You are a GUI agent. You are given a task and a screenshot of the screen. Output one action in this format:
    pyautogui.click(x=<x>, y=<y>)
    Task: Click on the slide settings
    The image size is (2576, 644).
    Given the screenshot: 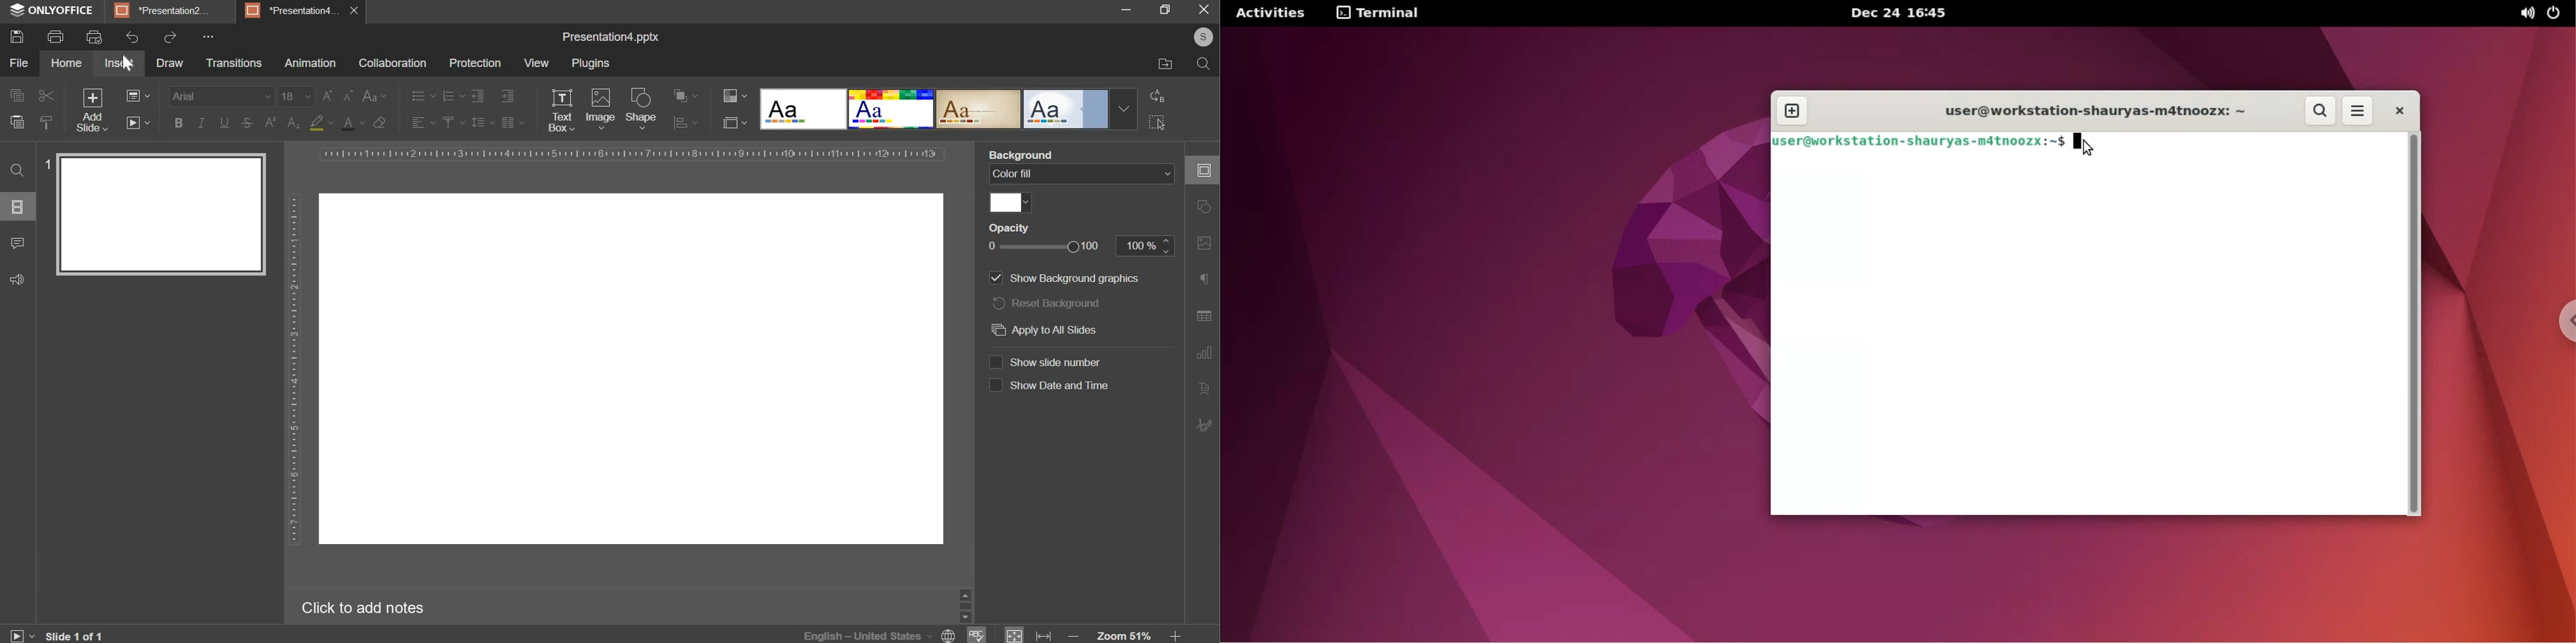 What is the action you would take?
    pyautogui.click(x=1206, y=170)
    